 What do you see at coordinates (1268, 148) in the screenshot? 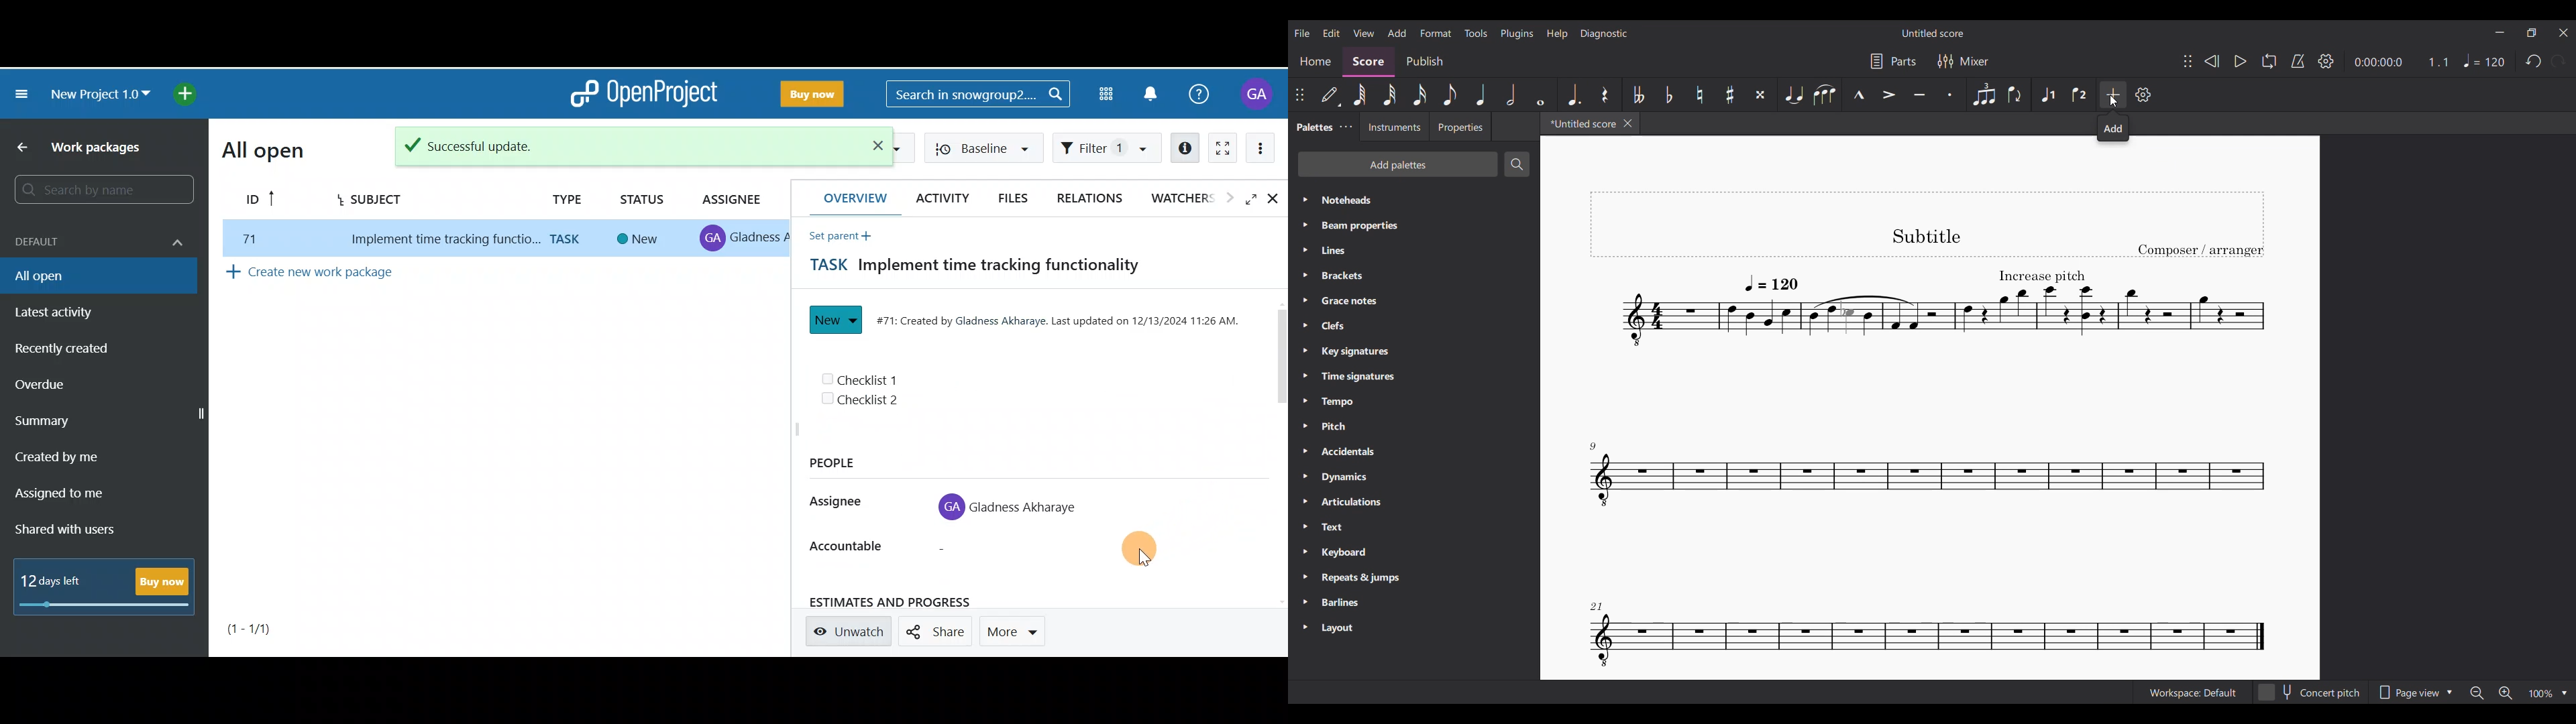
I see `More actions` at bounding box center [1268, 148].